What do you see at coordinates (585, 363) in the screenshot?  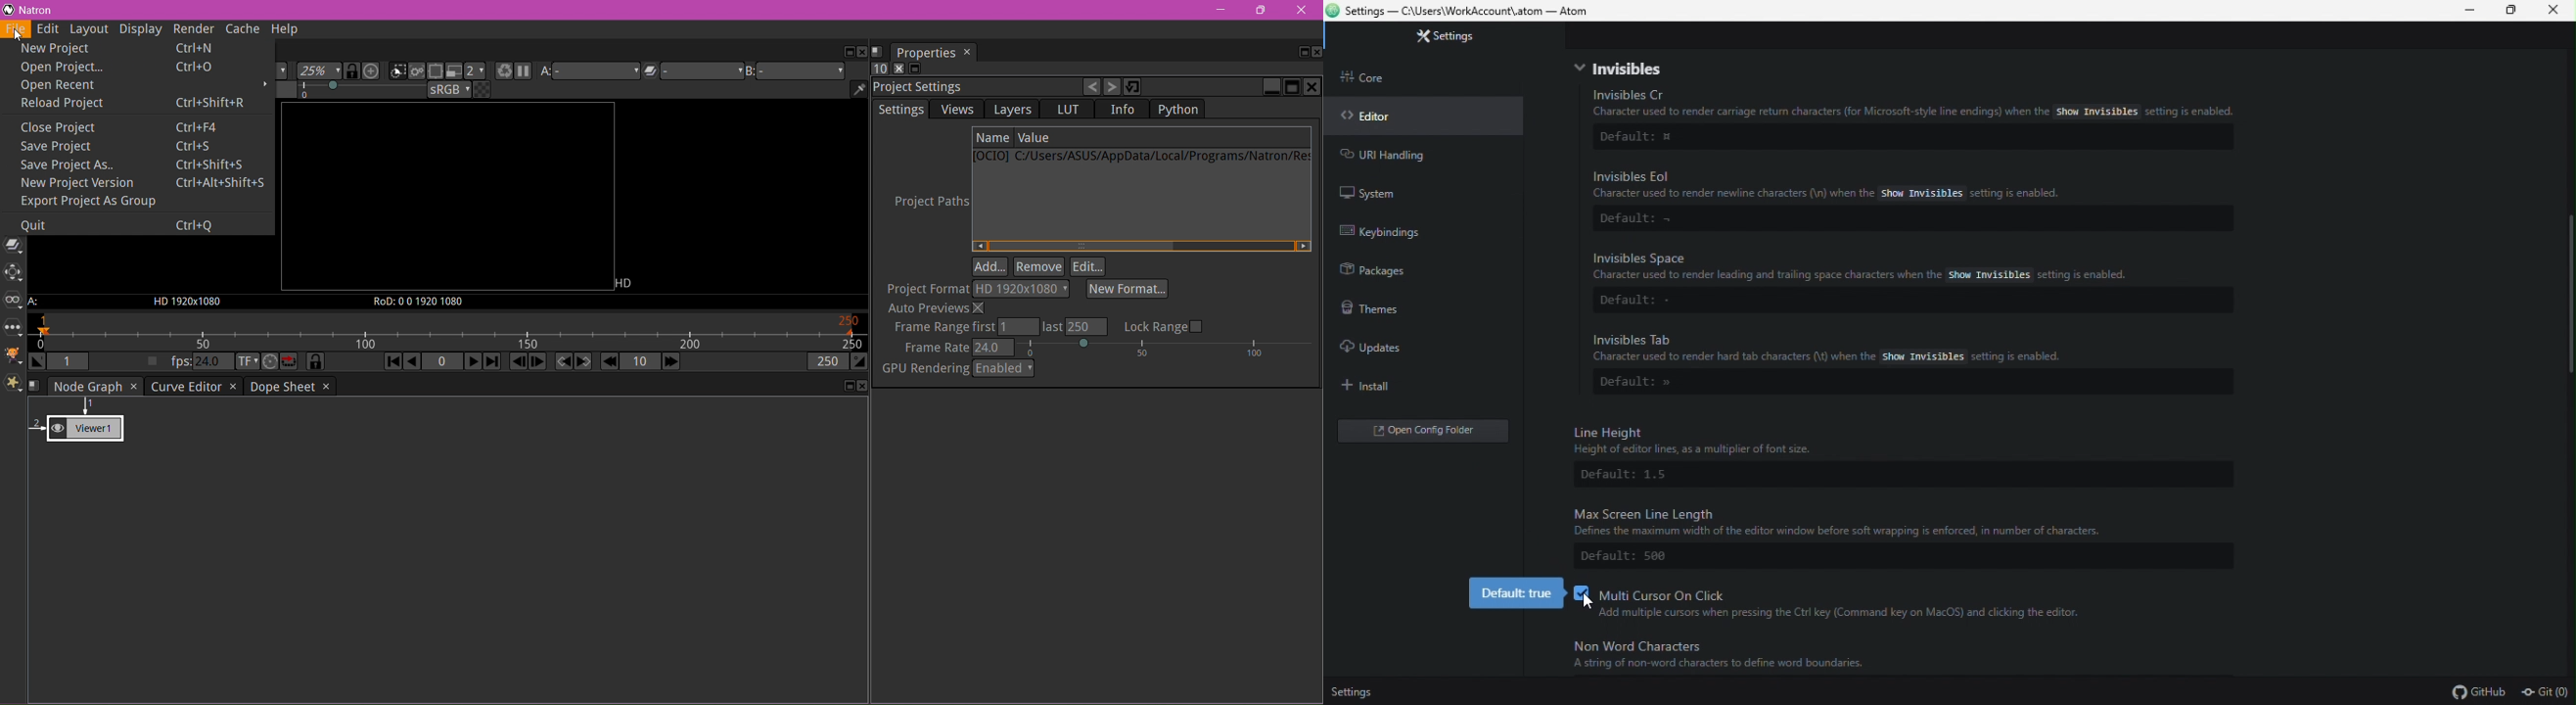 I see `Next Keyframe` at bounding box center [585, 363].